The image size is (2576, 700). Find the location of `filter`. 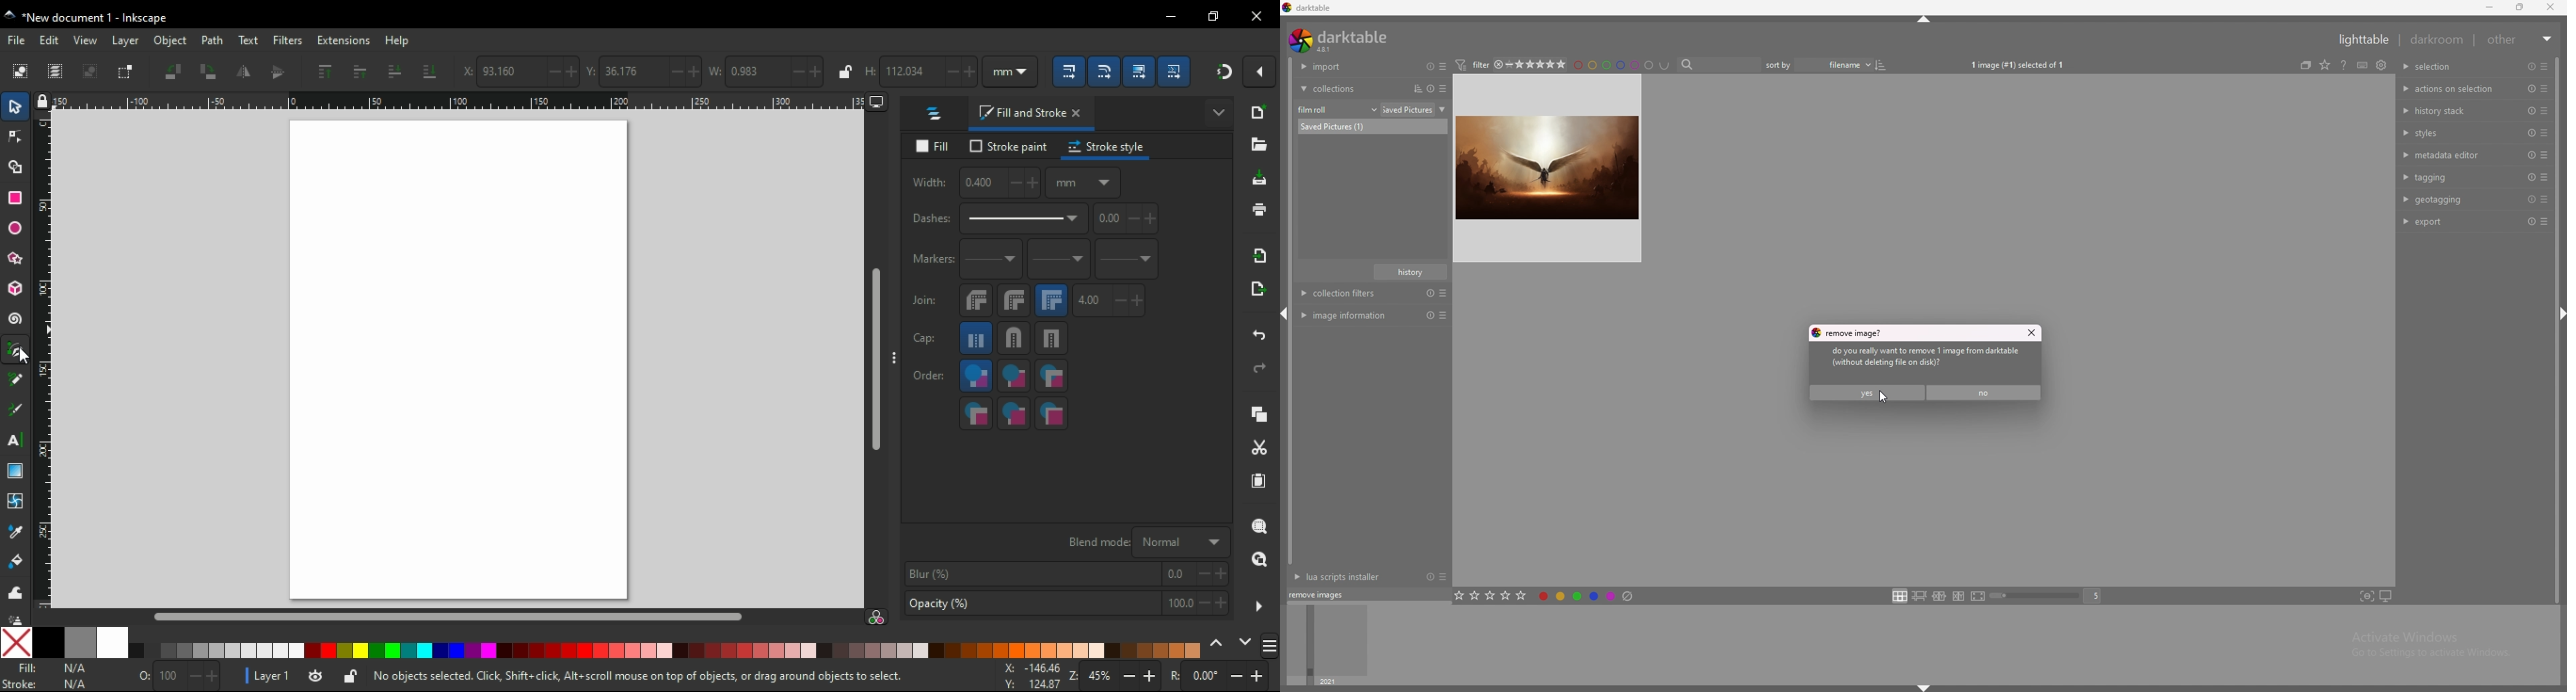

filter is located at coordinates (1478, 64).